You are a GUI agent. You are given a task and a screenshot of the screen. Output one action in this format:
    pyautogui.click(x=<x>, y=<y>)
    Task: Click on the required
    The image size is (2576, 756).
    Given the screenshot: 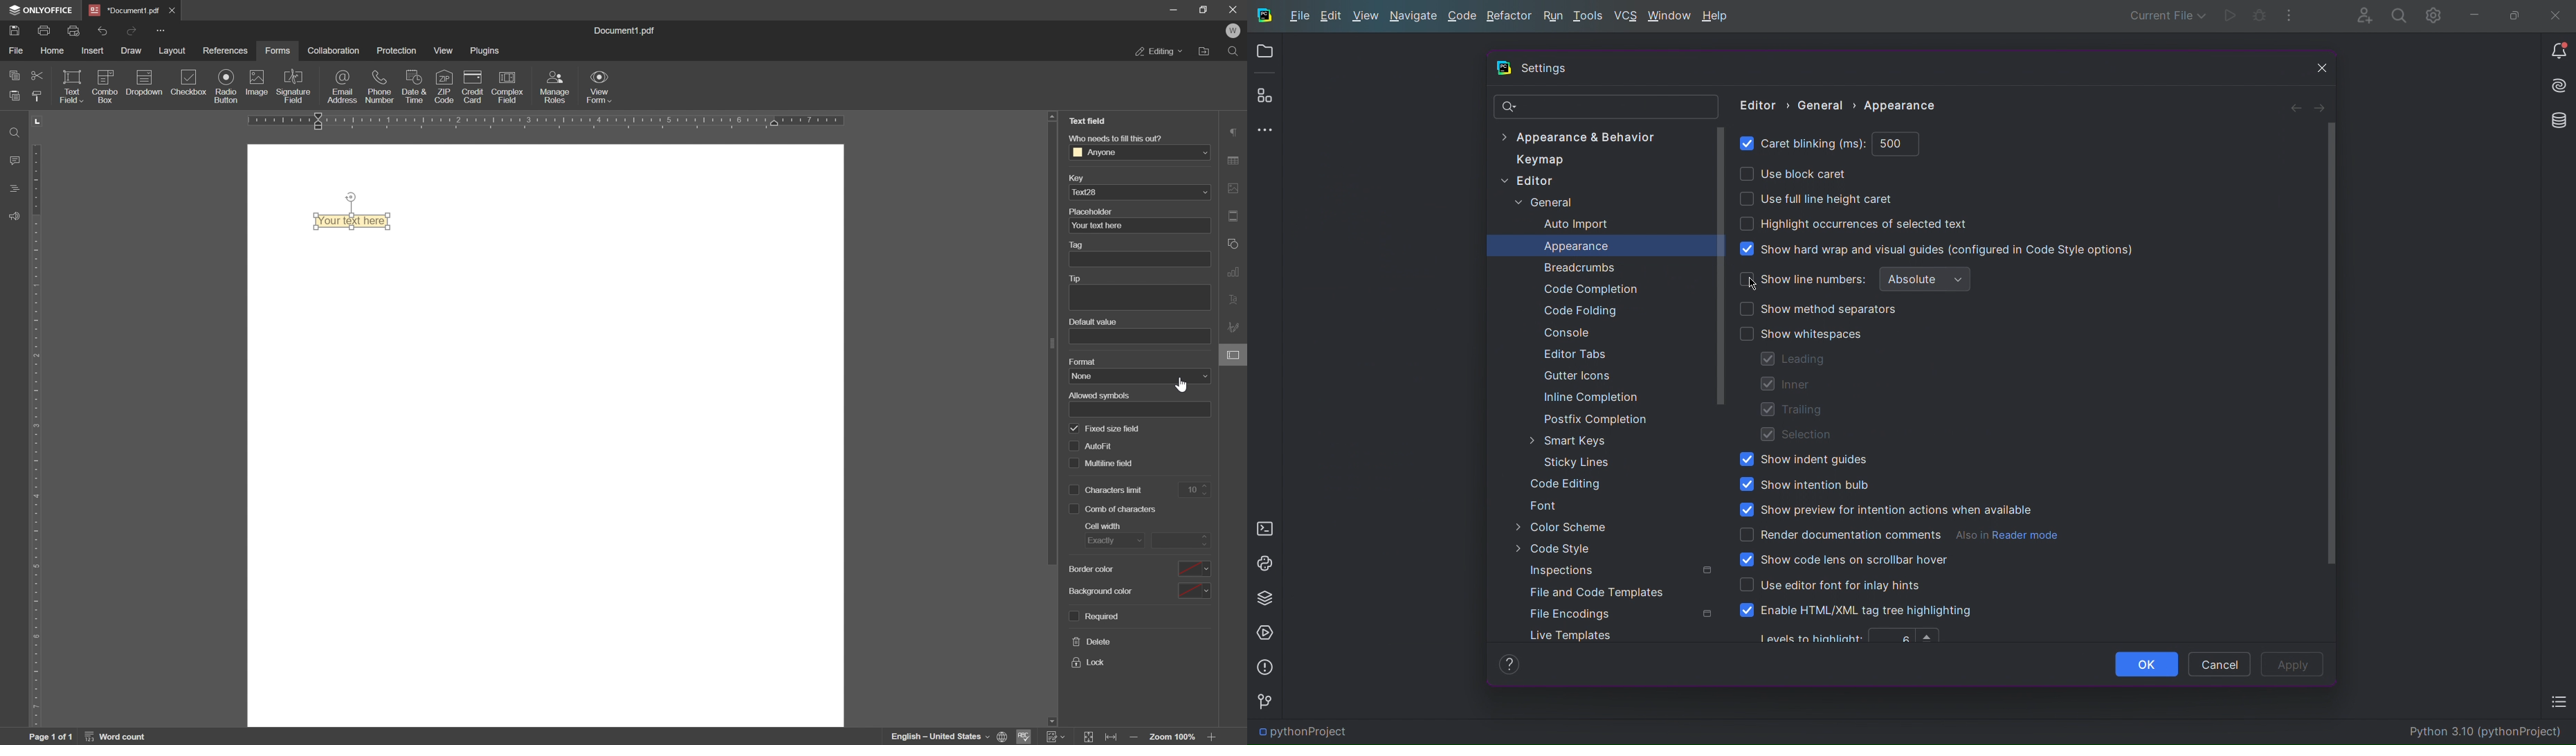 What is the action you would take?
    pyautogui.click(x=1096, y=616)
    